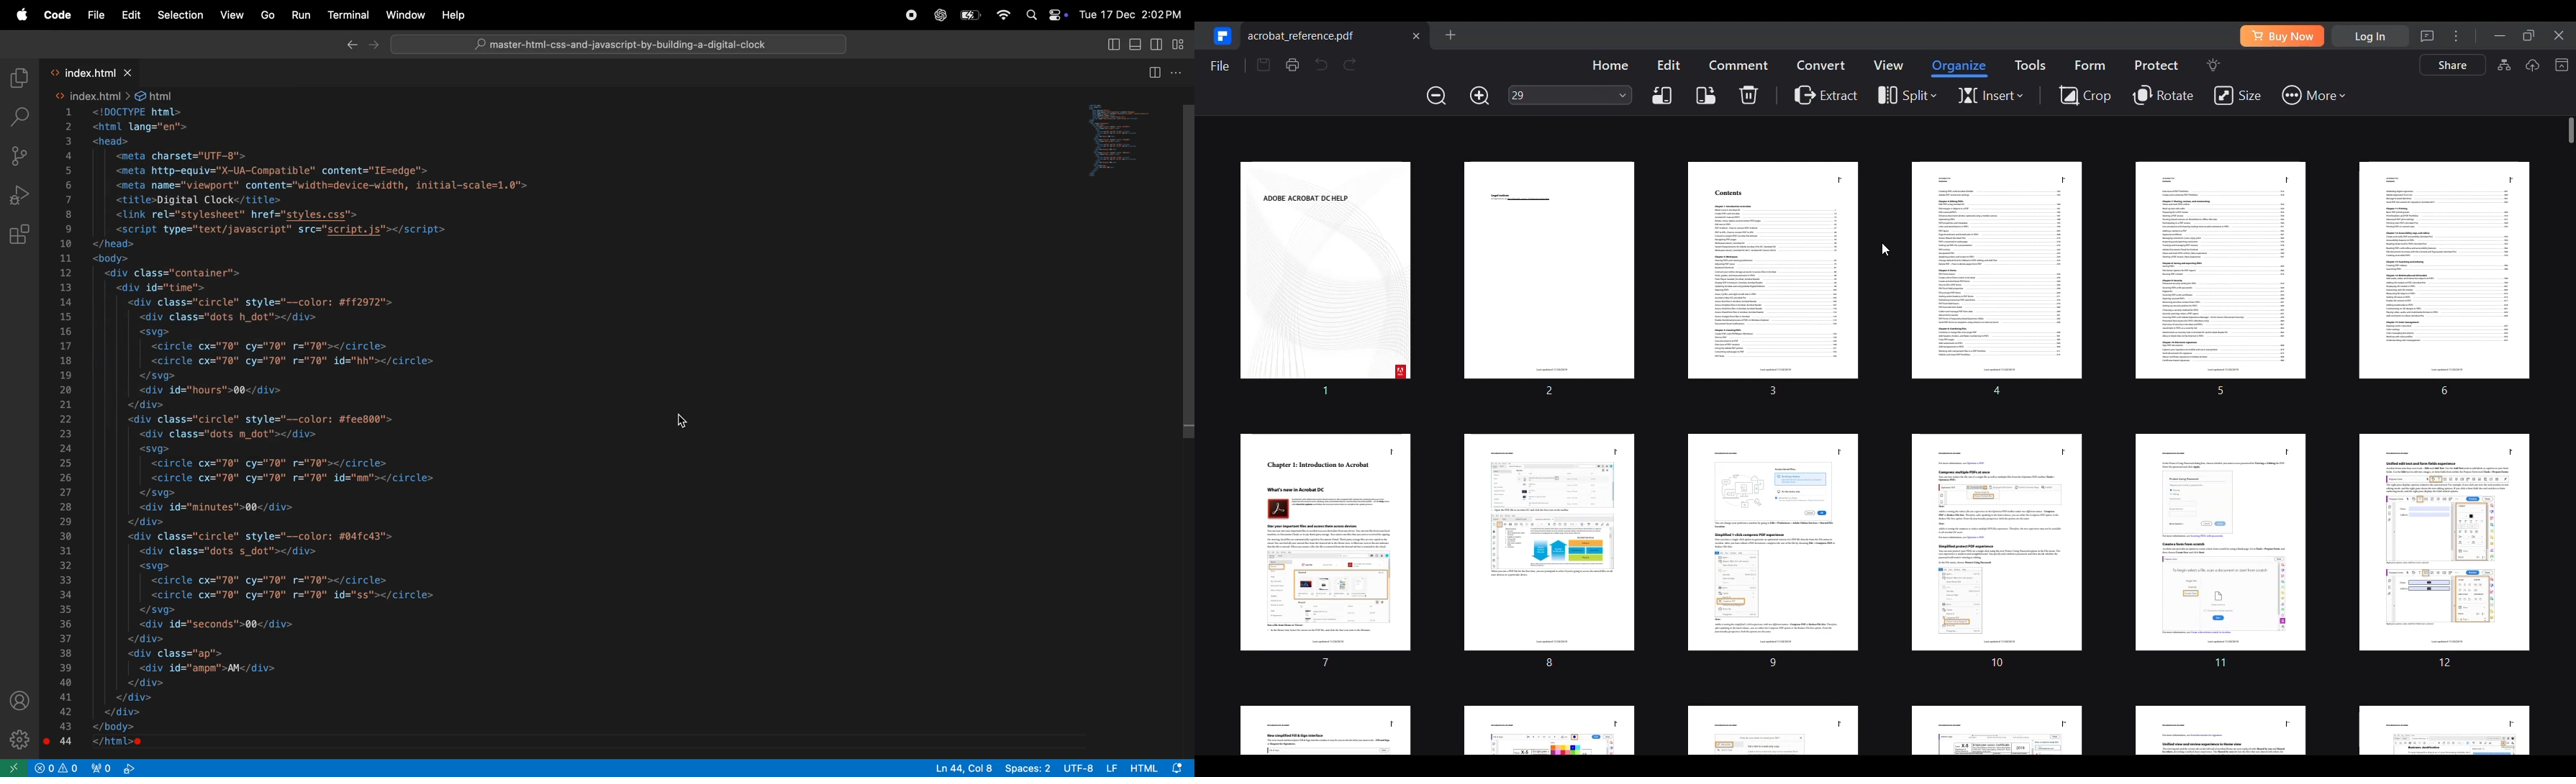 The height and width of the screenshot is (784, 2576). Describe the element at coordinates (2532, 65) in the screenshot. I see `Upload to cloud` at that location.